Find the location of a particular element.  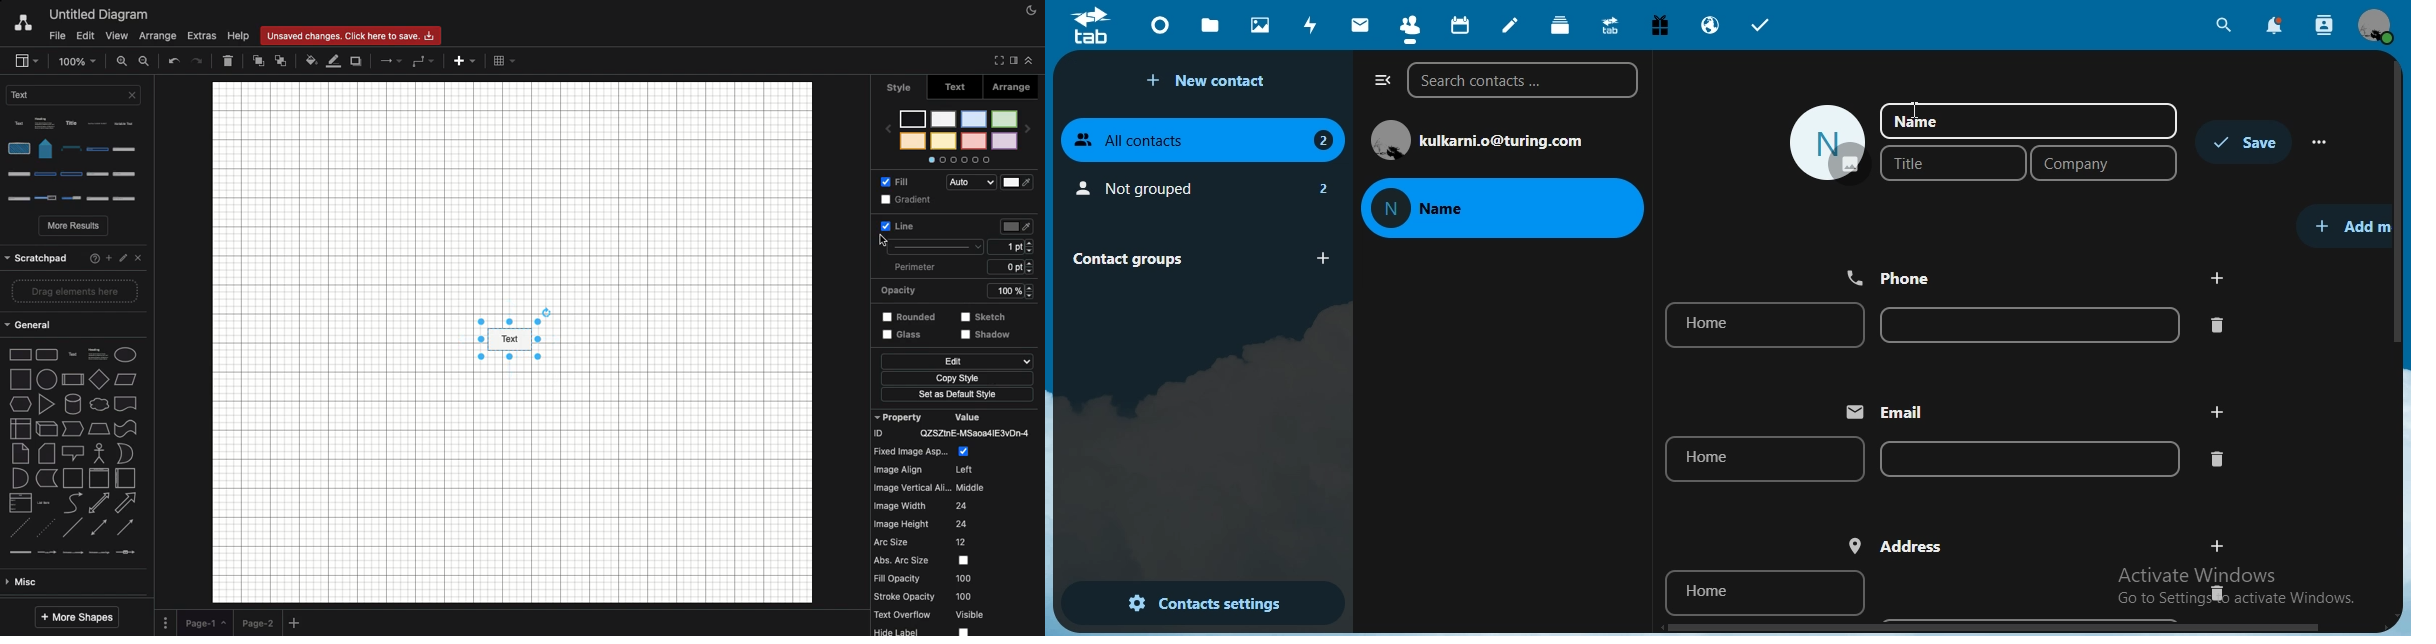

Selected is located at coordinates (899, 224).